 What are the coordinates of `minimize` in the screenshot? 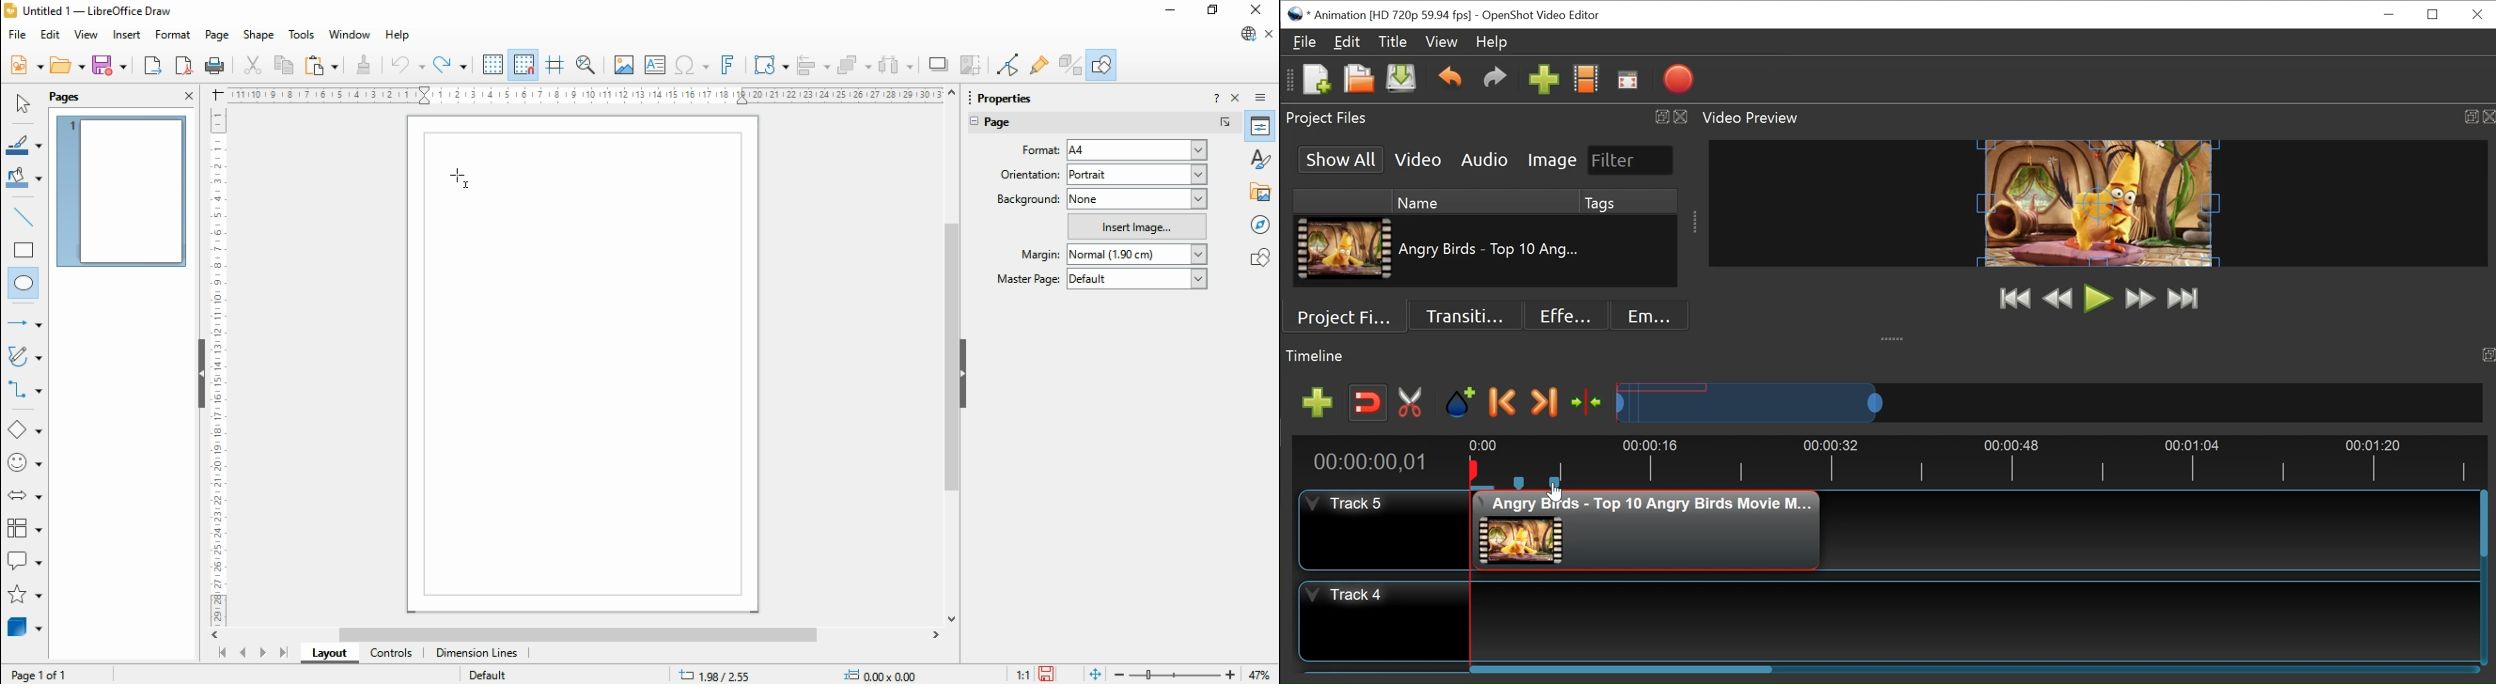 It's located at (2390, 14).